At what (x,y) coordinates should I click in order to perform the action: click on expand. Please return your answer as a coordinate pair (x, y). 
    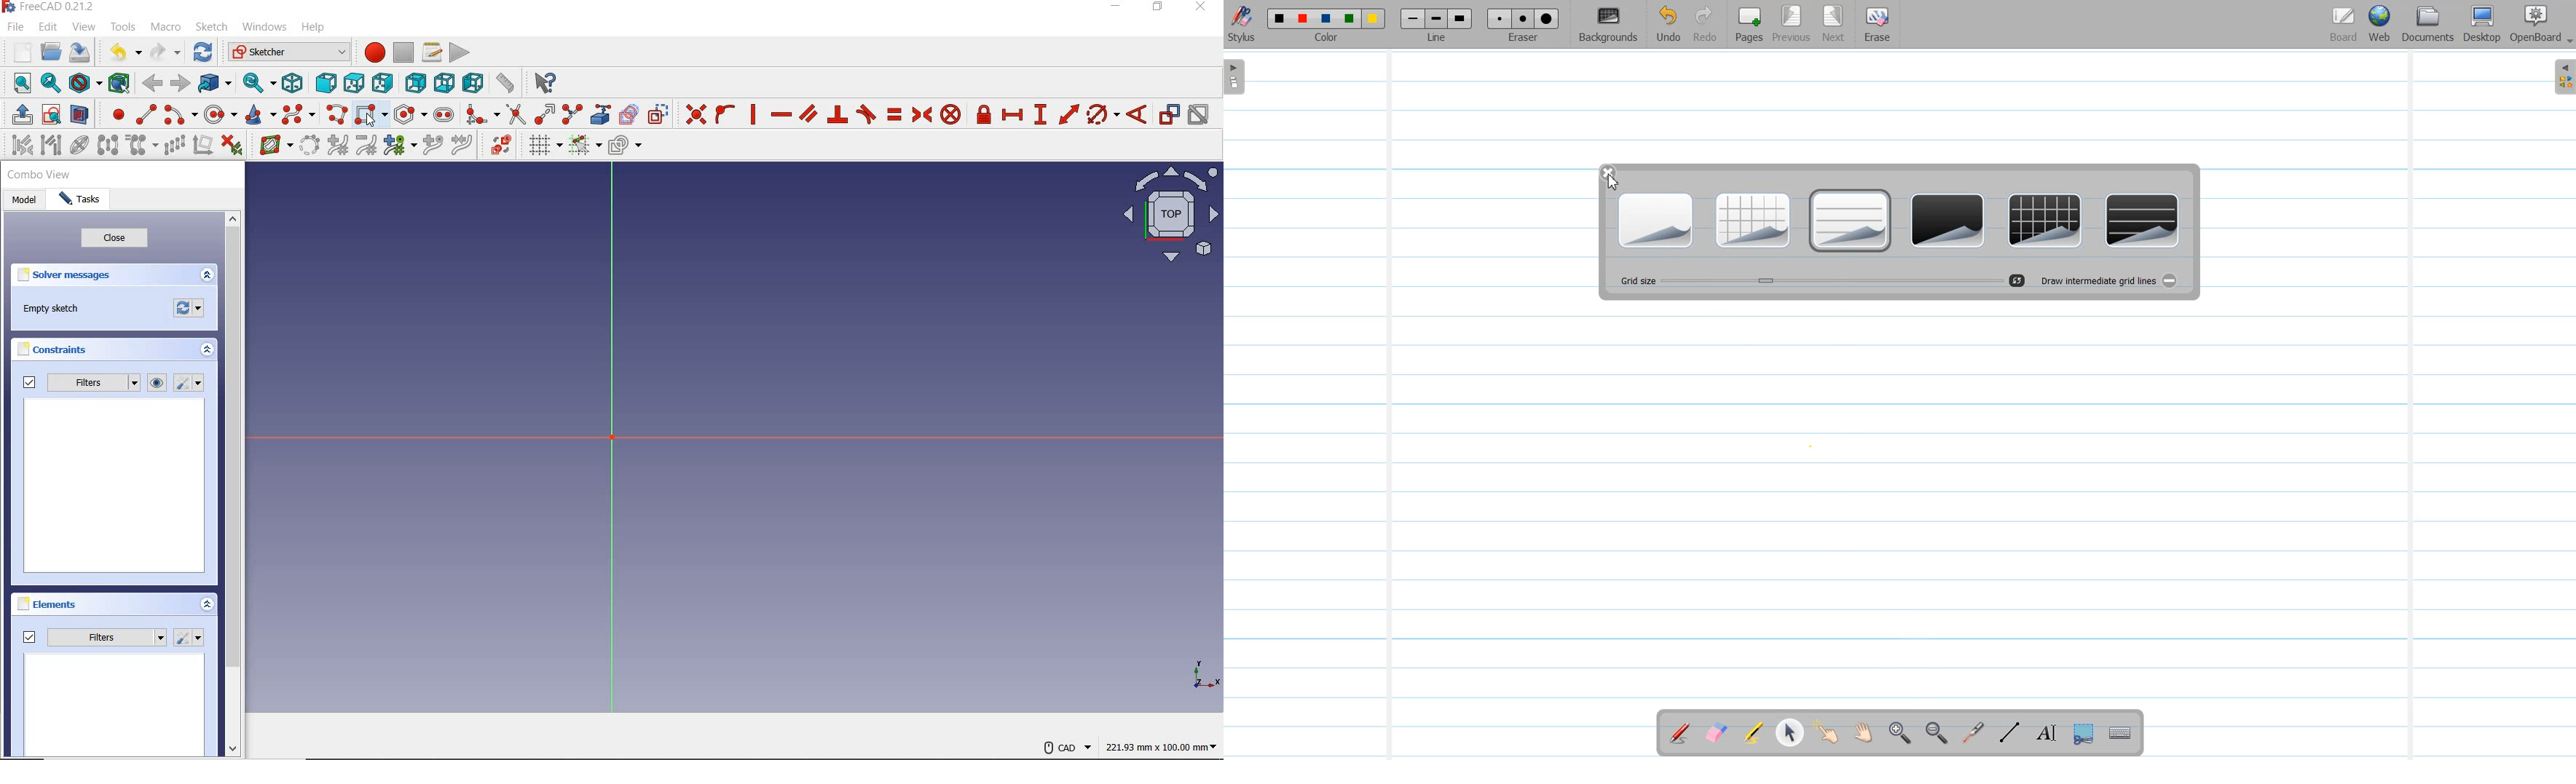
    Looking at the image, I should click on (208, 606).